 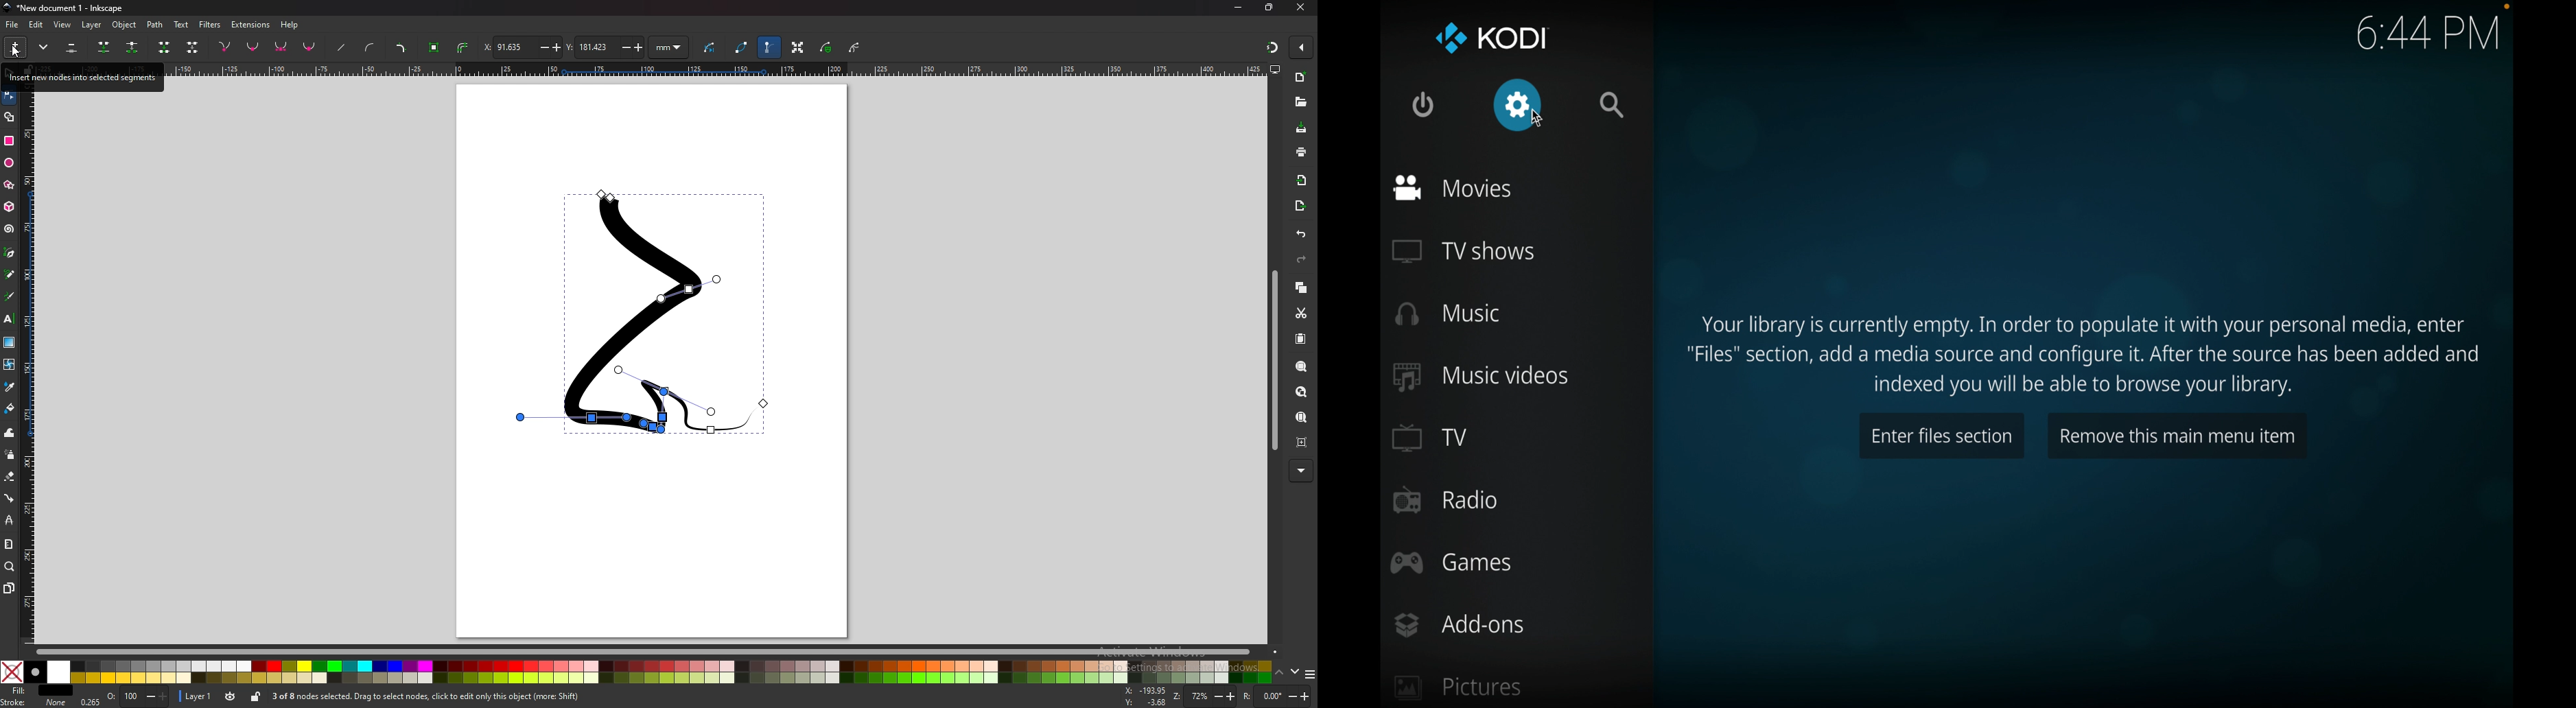 I want to click on zoom page, so click(x=1302, y=416).